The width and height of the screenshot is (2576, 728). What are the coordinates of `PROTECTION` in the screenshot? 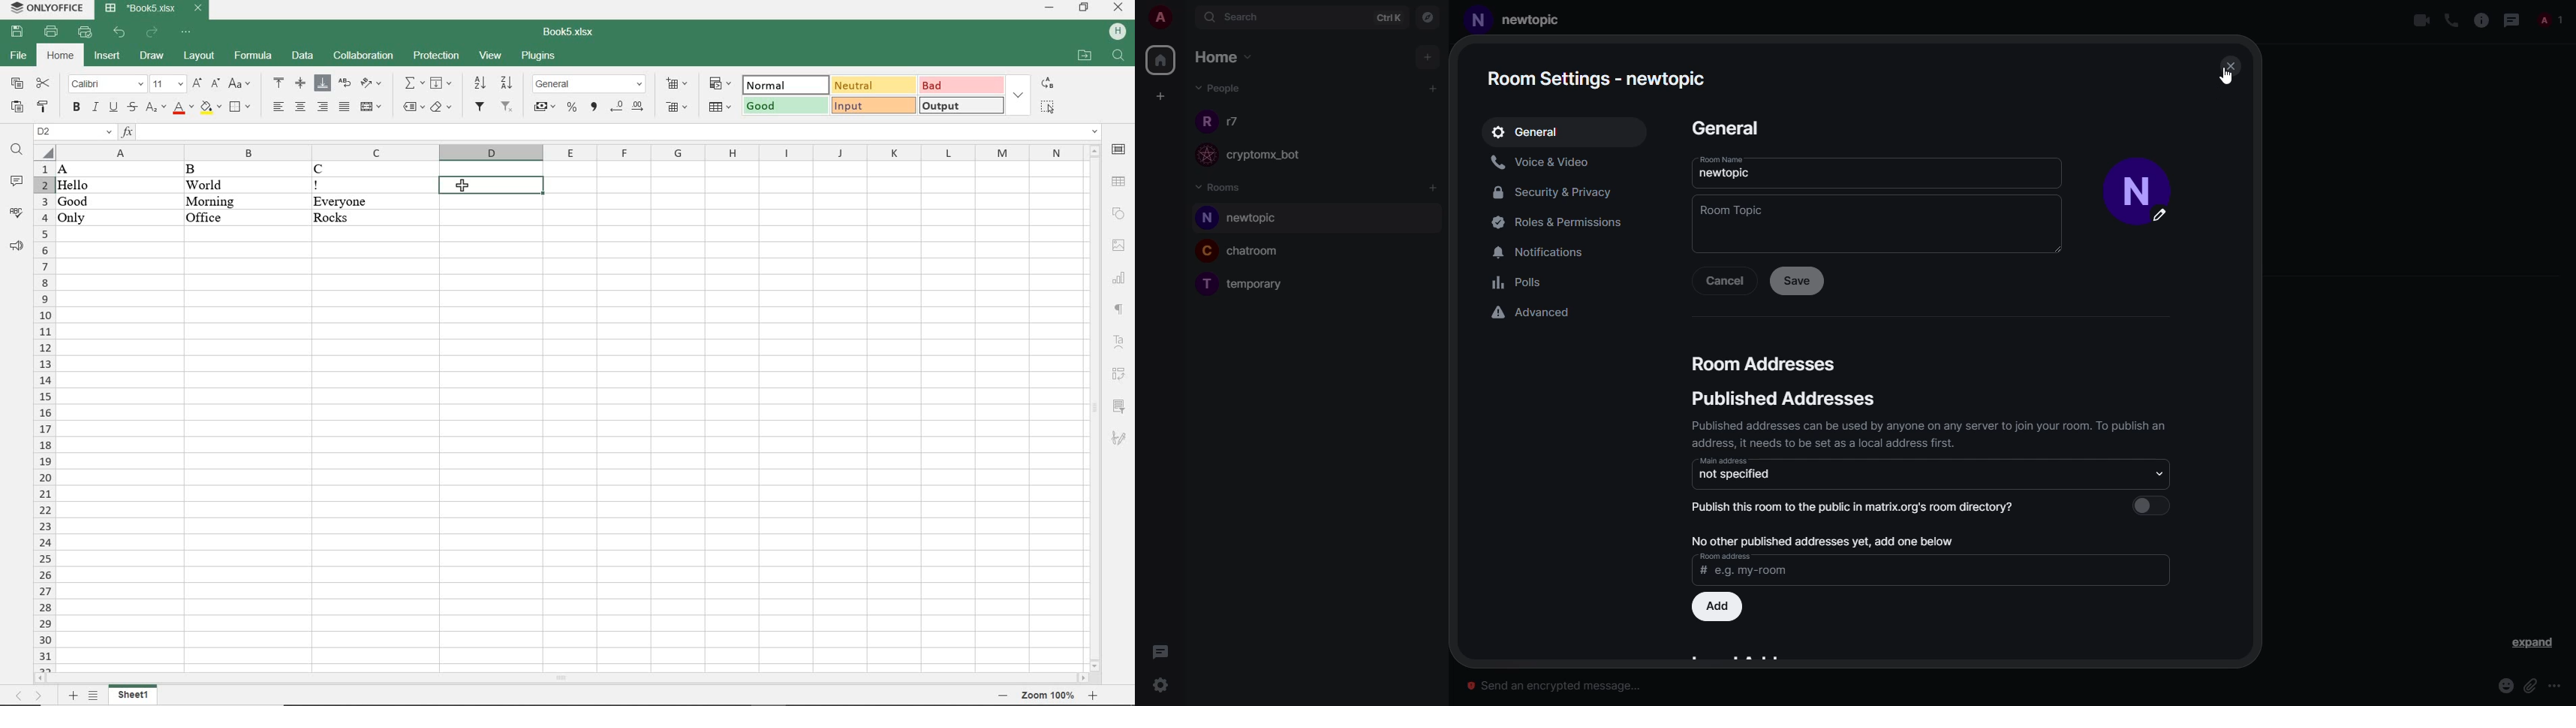 It's located at (433, 55).